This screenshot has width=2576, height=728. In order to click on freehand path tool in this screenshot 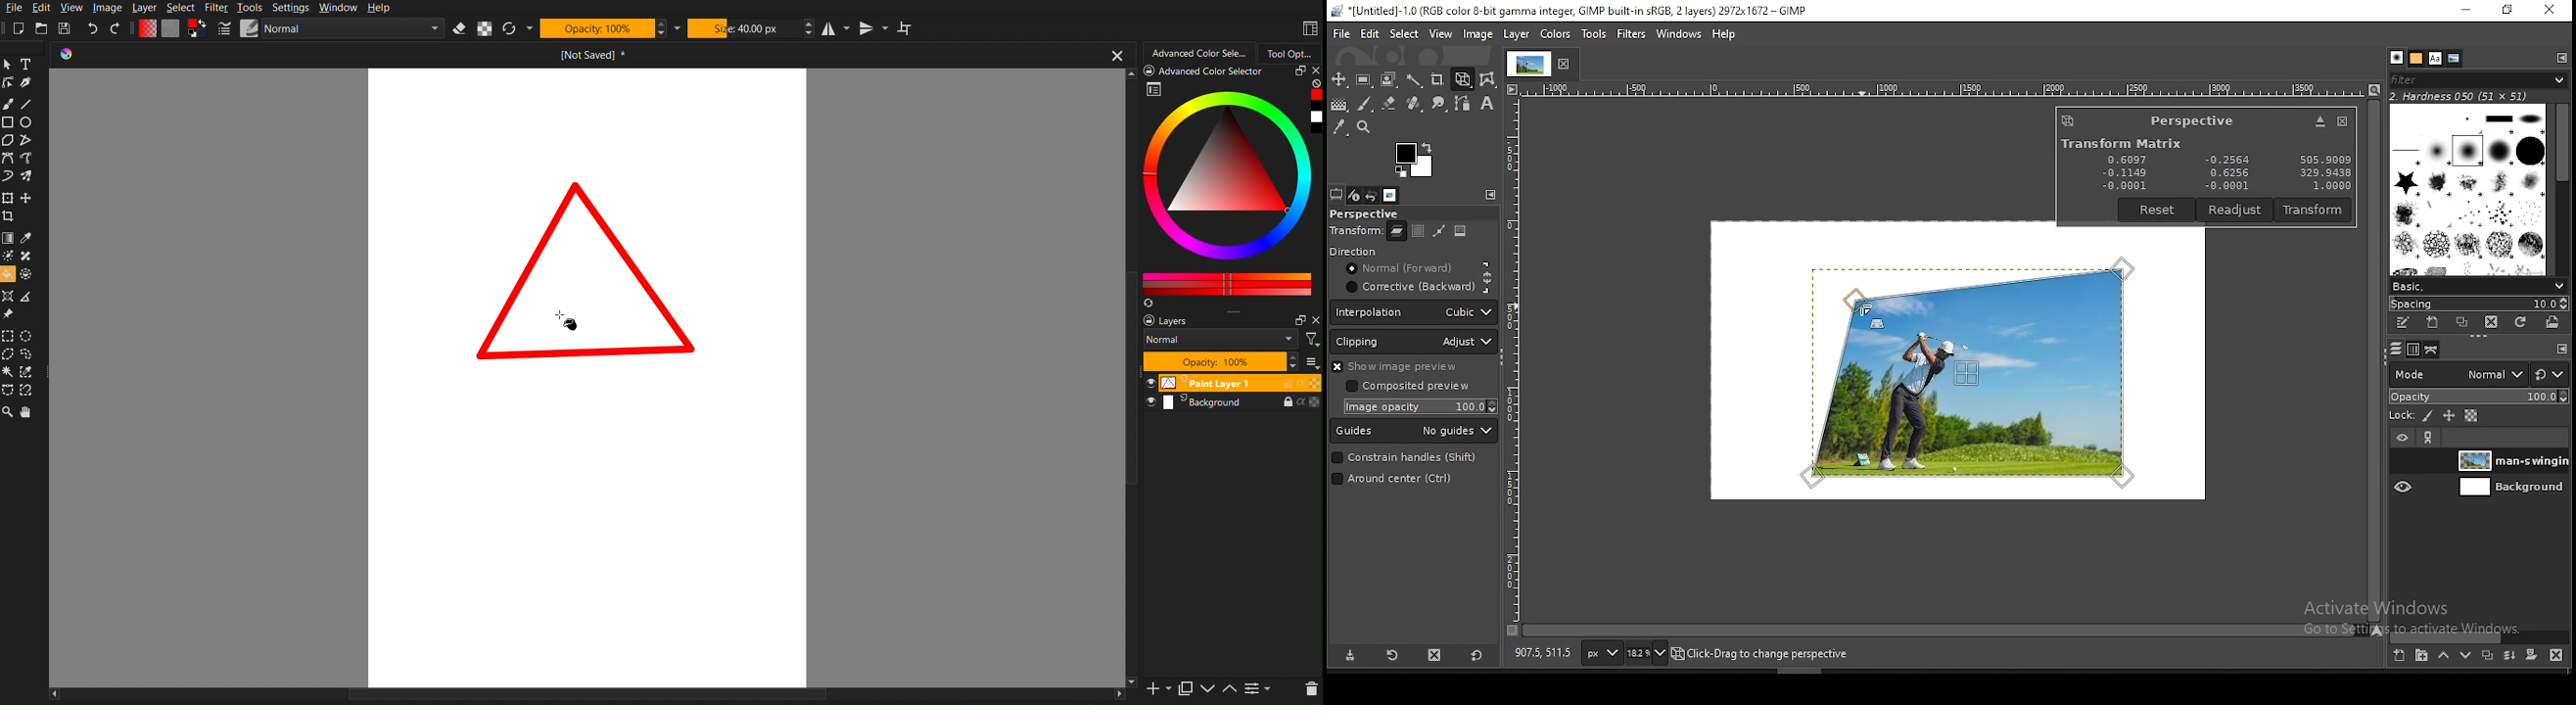, I will do `click(28, 159)`.